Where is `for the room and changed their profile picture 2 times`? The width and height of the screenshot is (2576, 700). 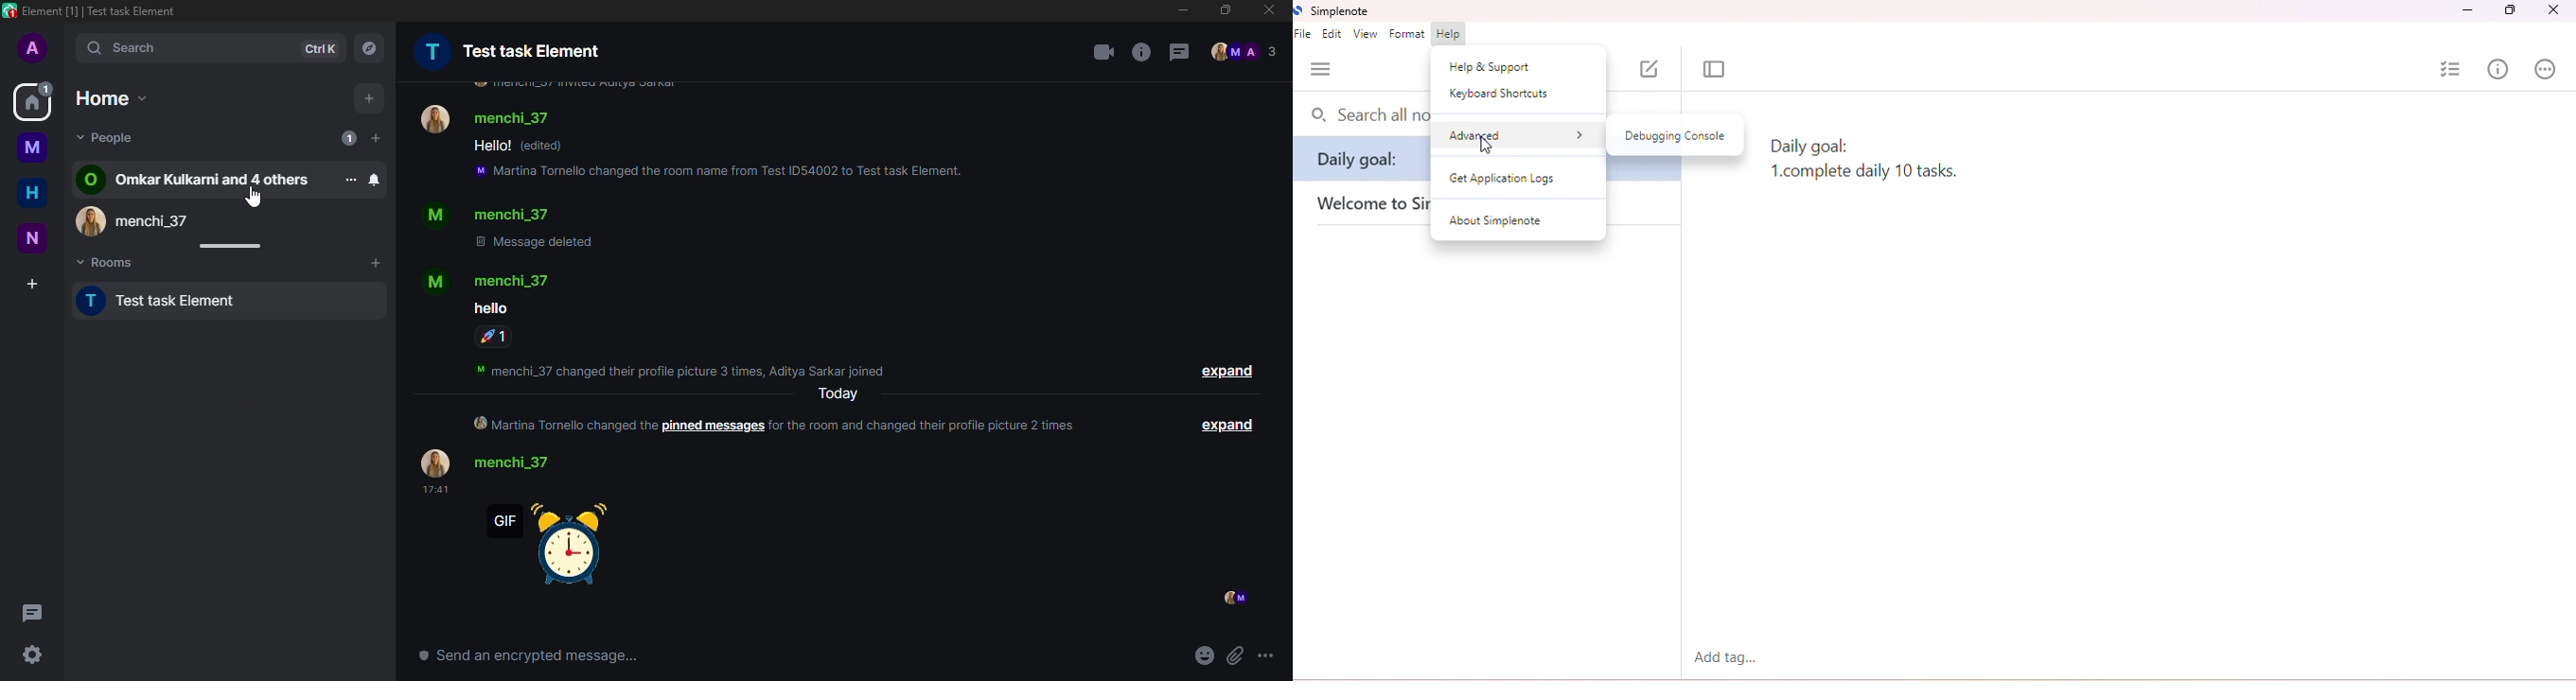 for the room and changed their profile picture 2 times is located at coordinates (924, 426).